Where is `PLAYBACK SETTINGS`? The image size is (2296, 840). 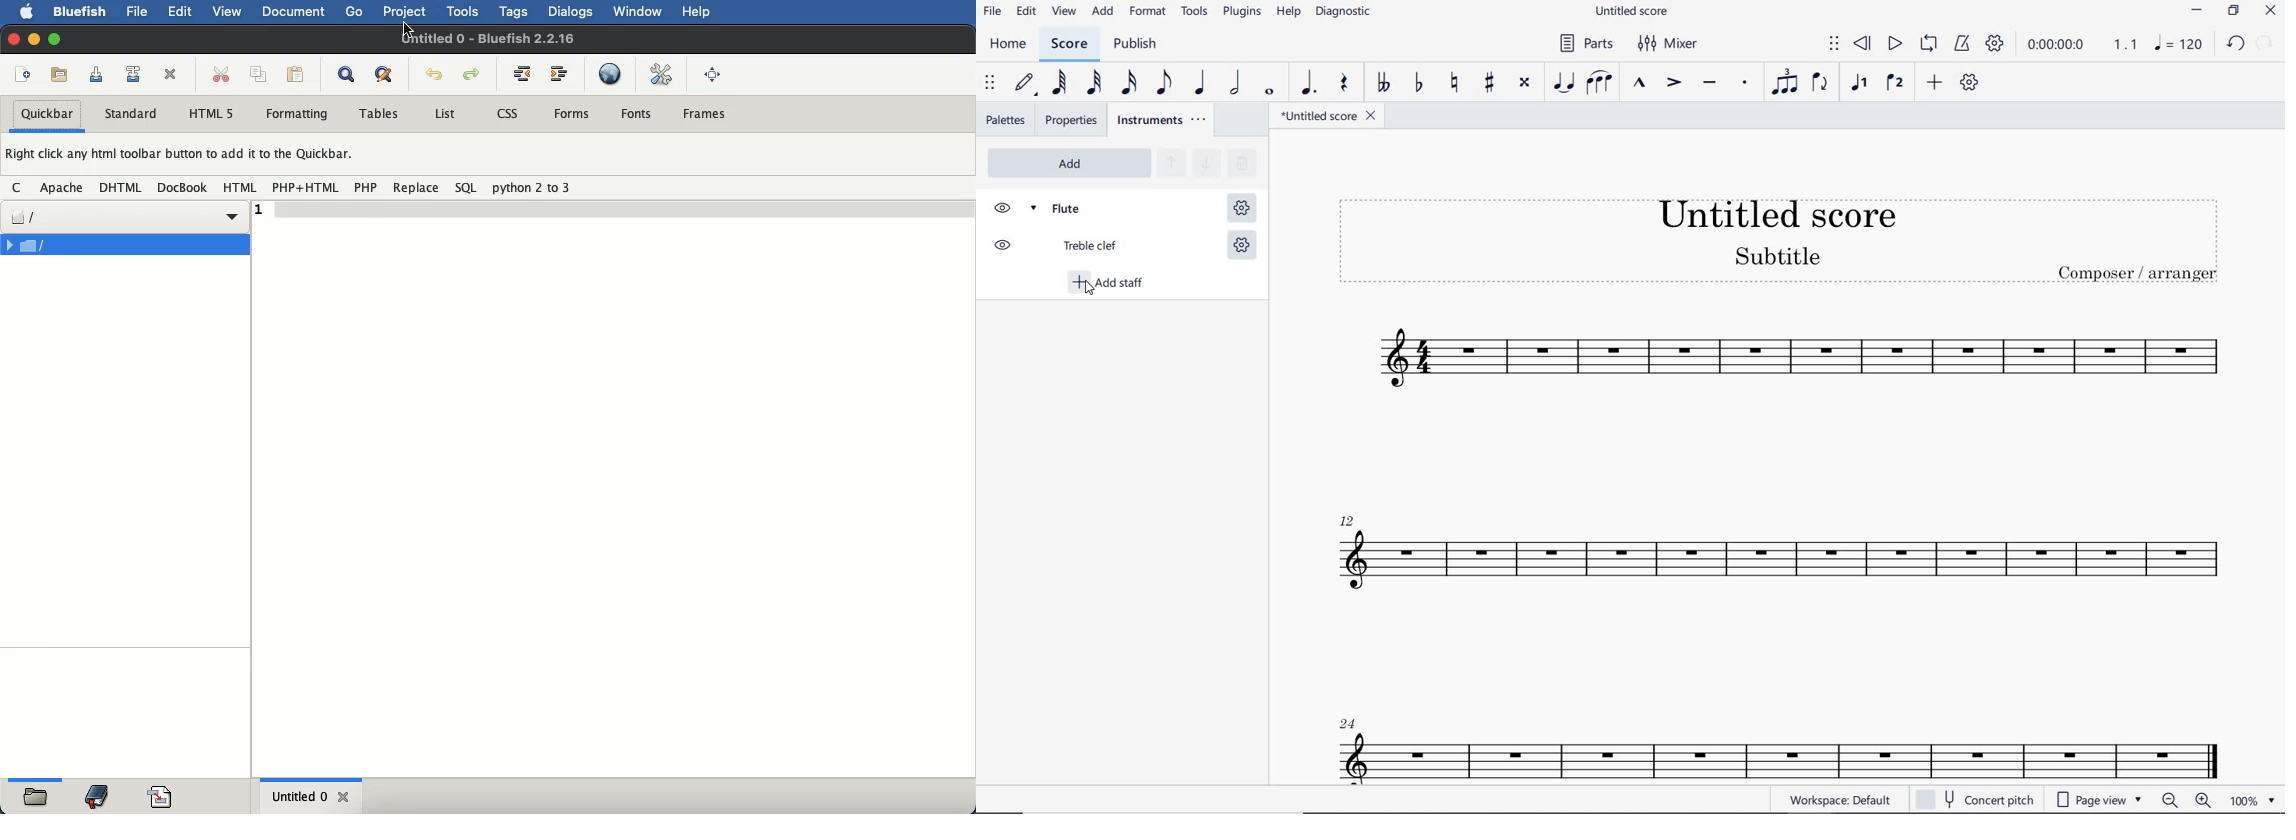 PLAYBACK SETTINGS is located at coordinates (1995, 44).